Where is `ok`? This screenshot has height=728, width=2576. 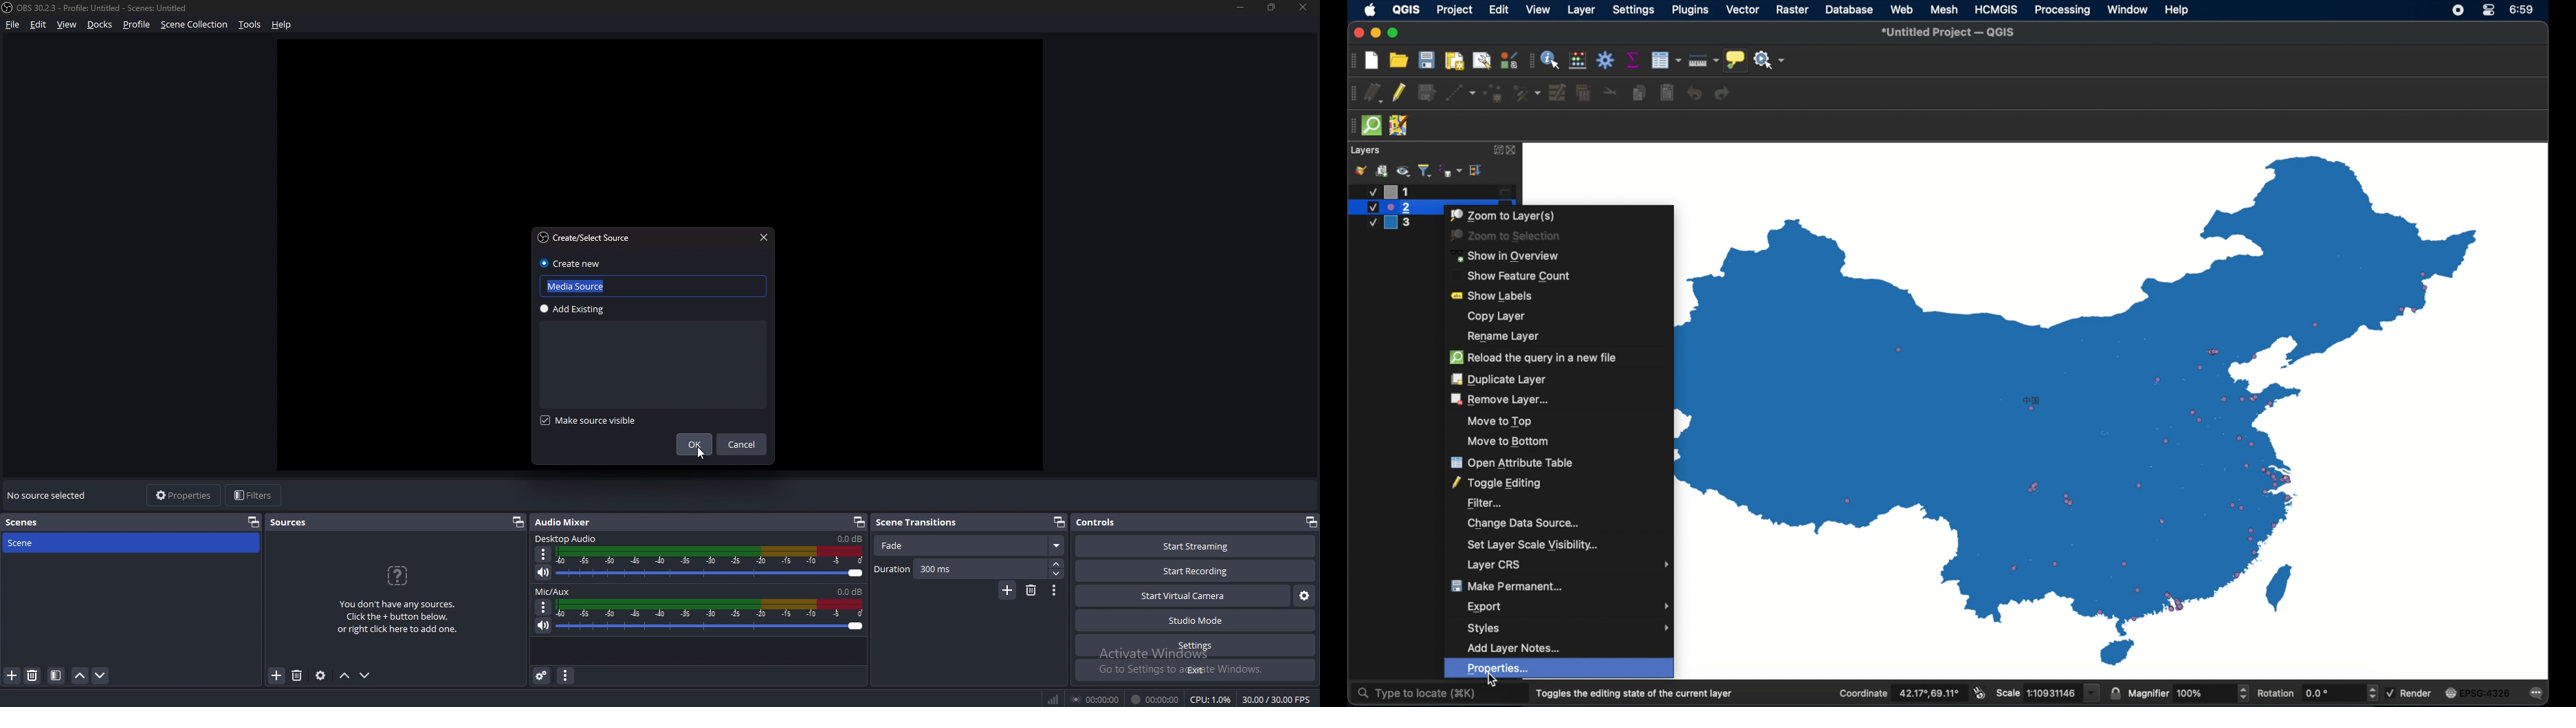 ok is located at coordinates (696, 445).